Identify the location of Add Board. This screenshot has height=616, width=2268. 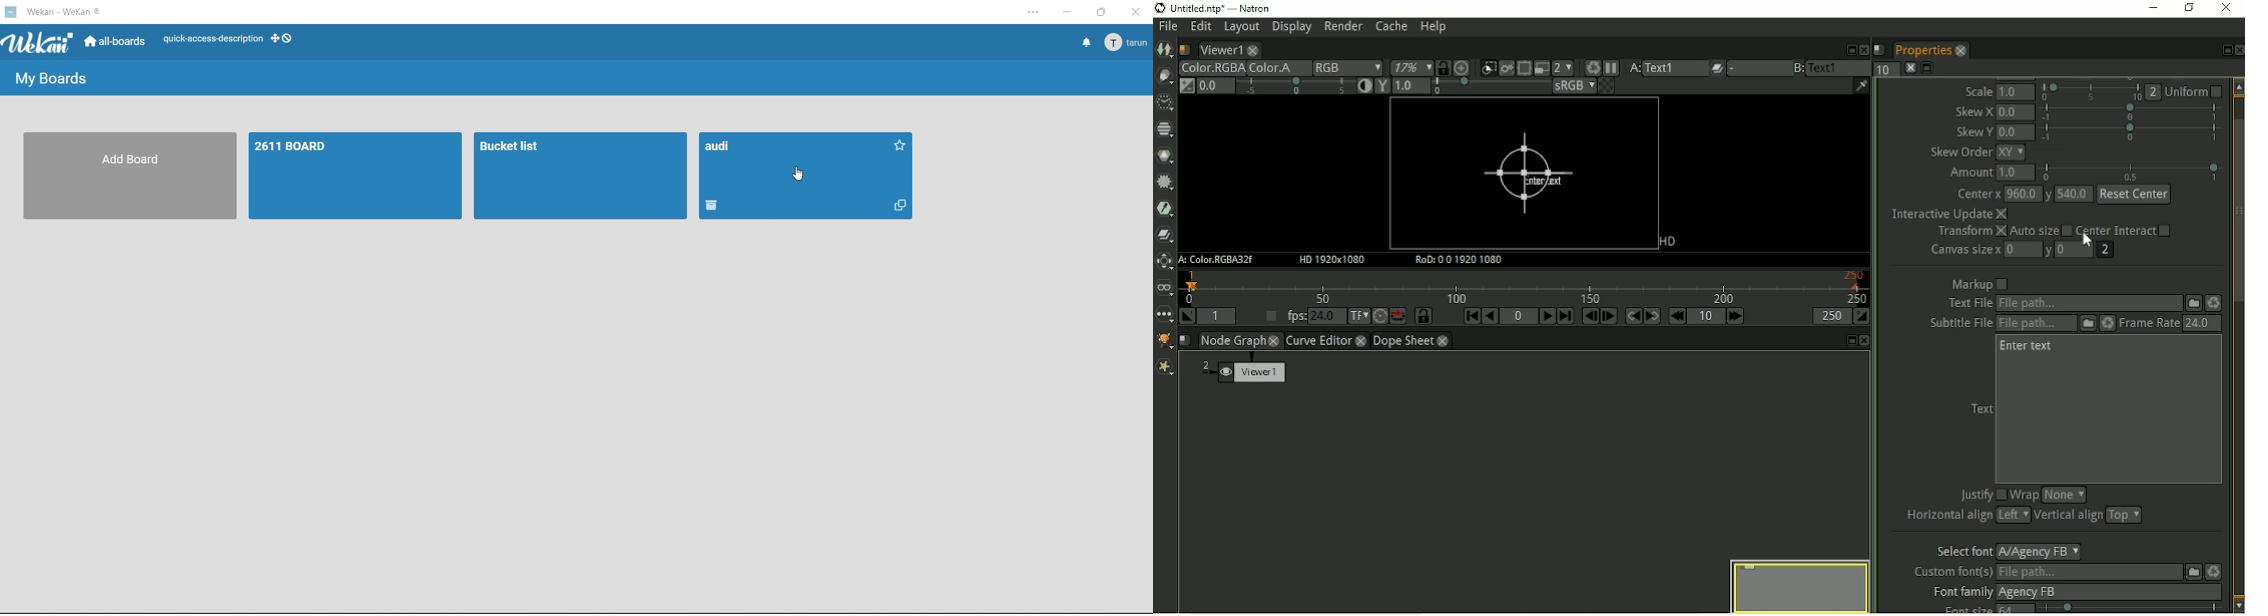
(130, 177).